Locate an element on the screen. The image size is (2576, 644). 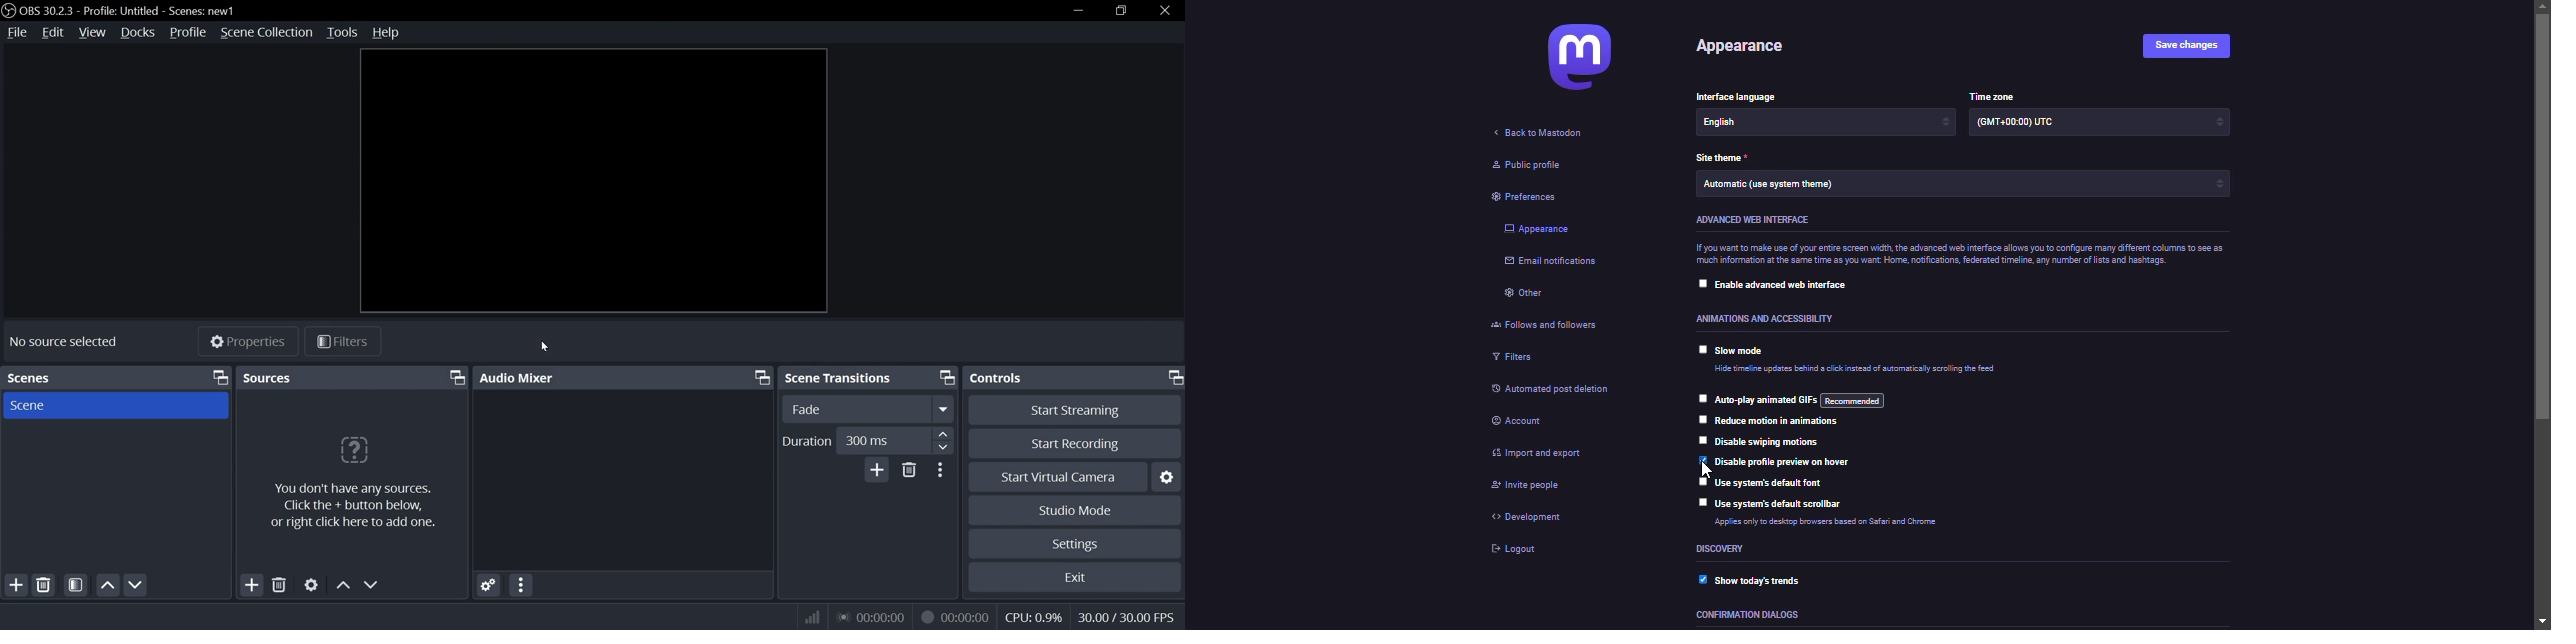
close is located at coordinates (1163, 10).